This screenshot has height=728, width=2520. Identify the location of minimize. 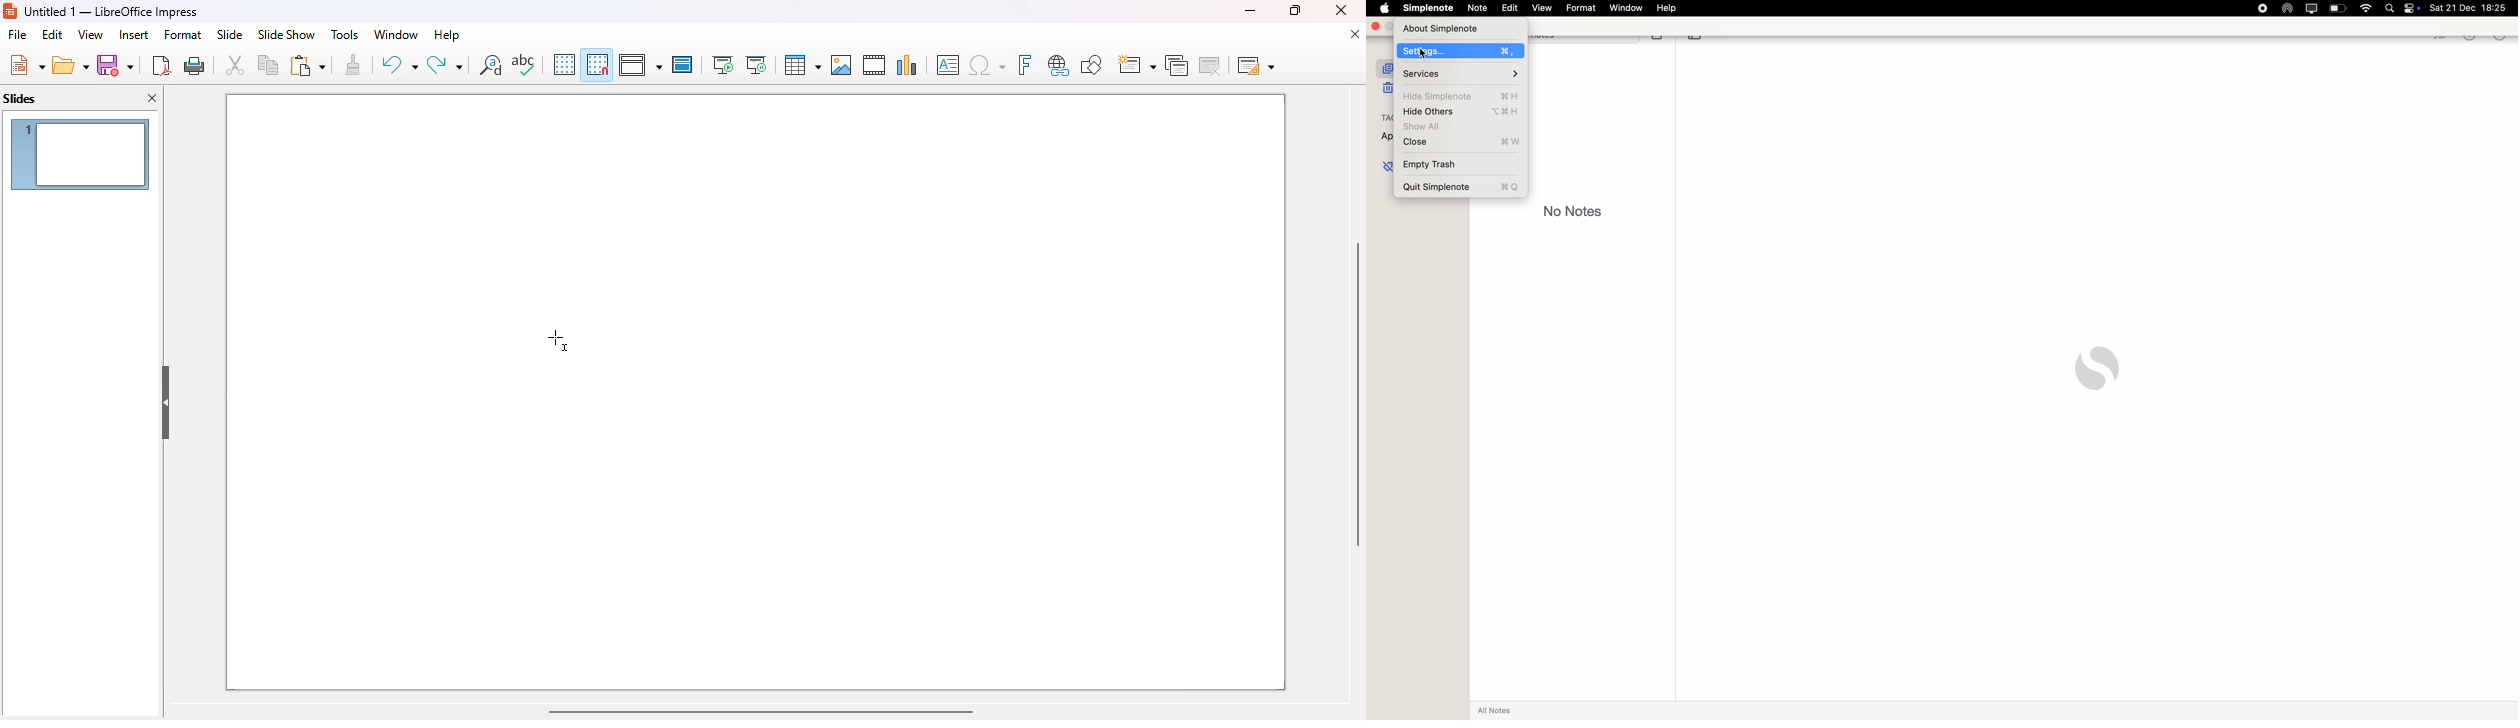
(1249, 10).